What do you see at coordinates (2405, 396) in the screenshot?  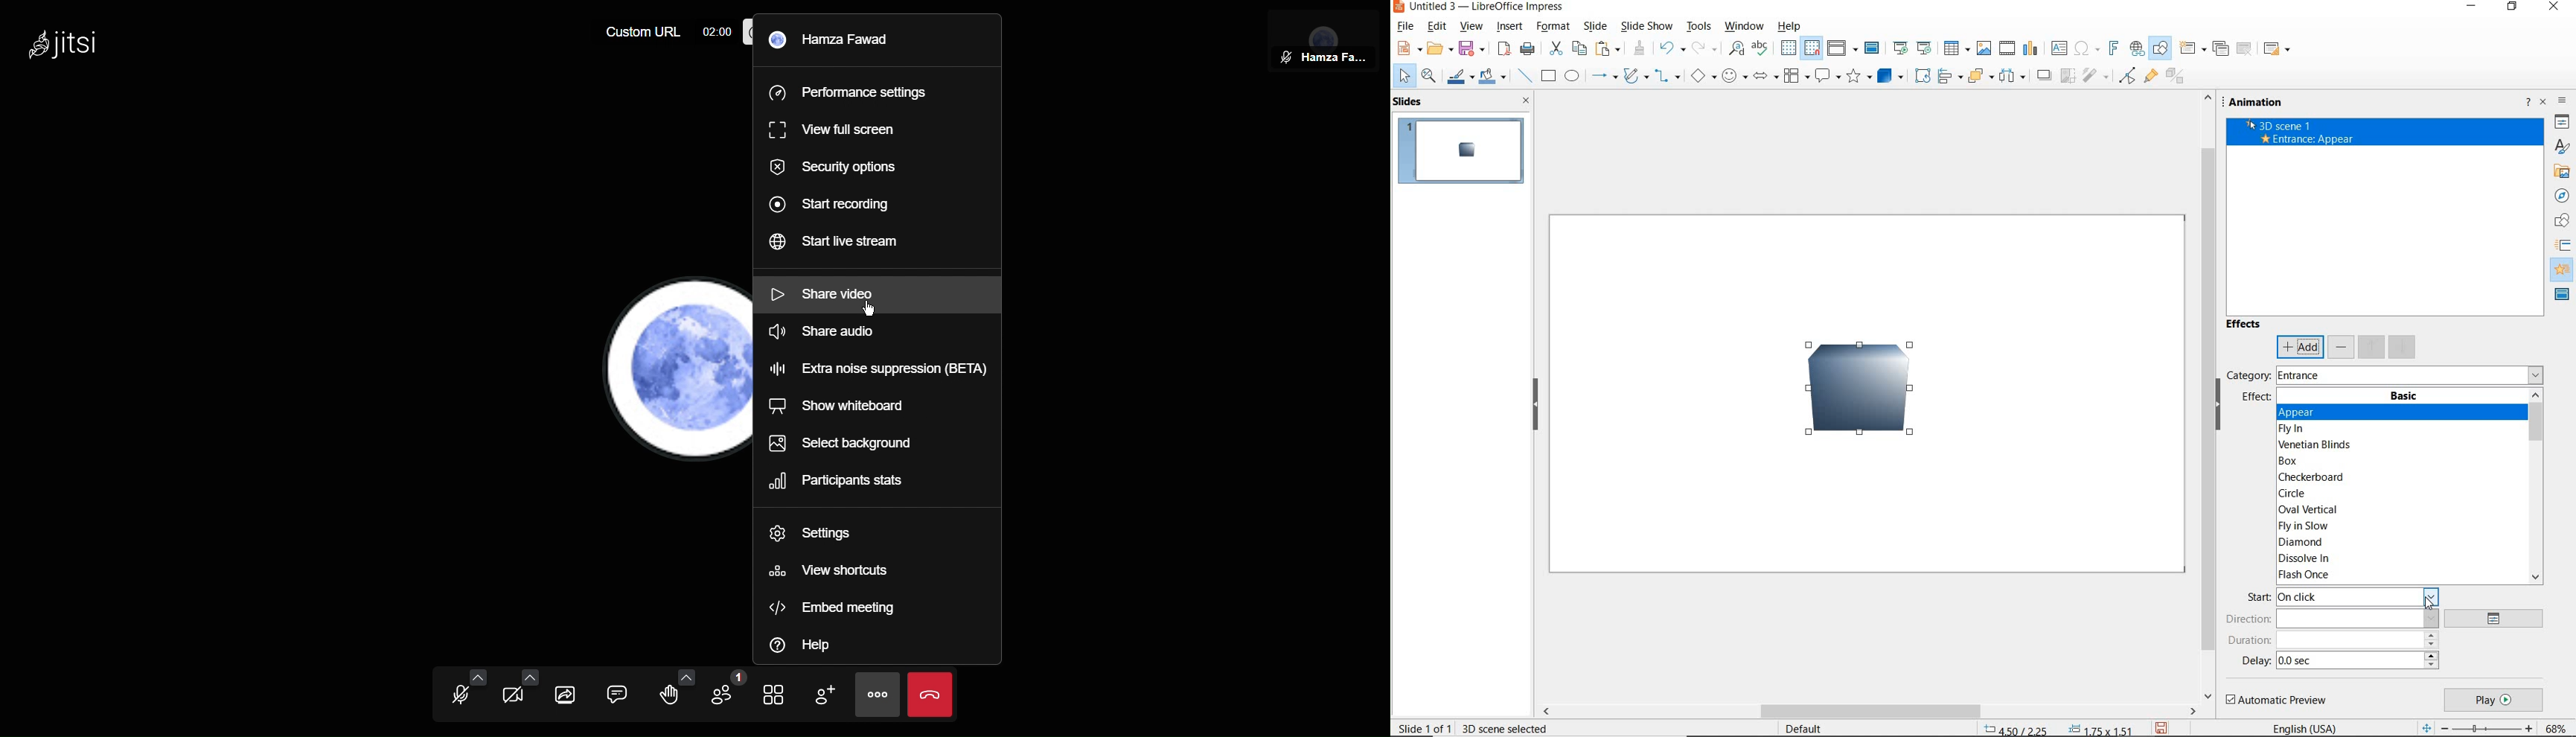 I see `BASIC` at bounding box center [2405, 396].